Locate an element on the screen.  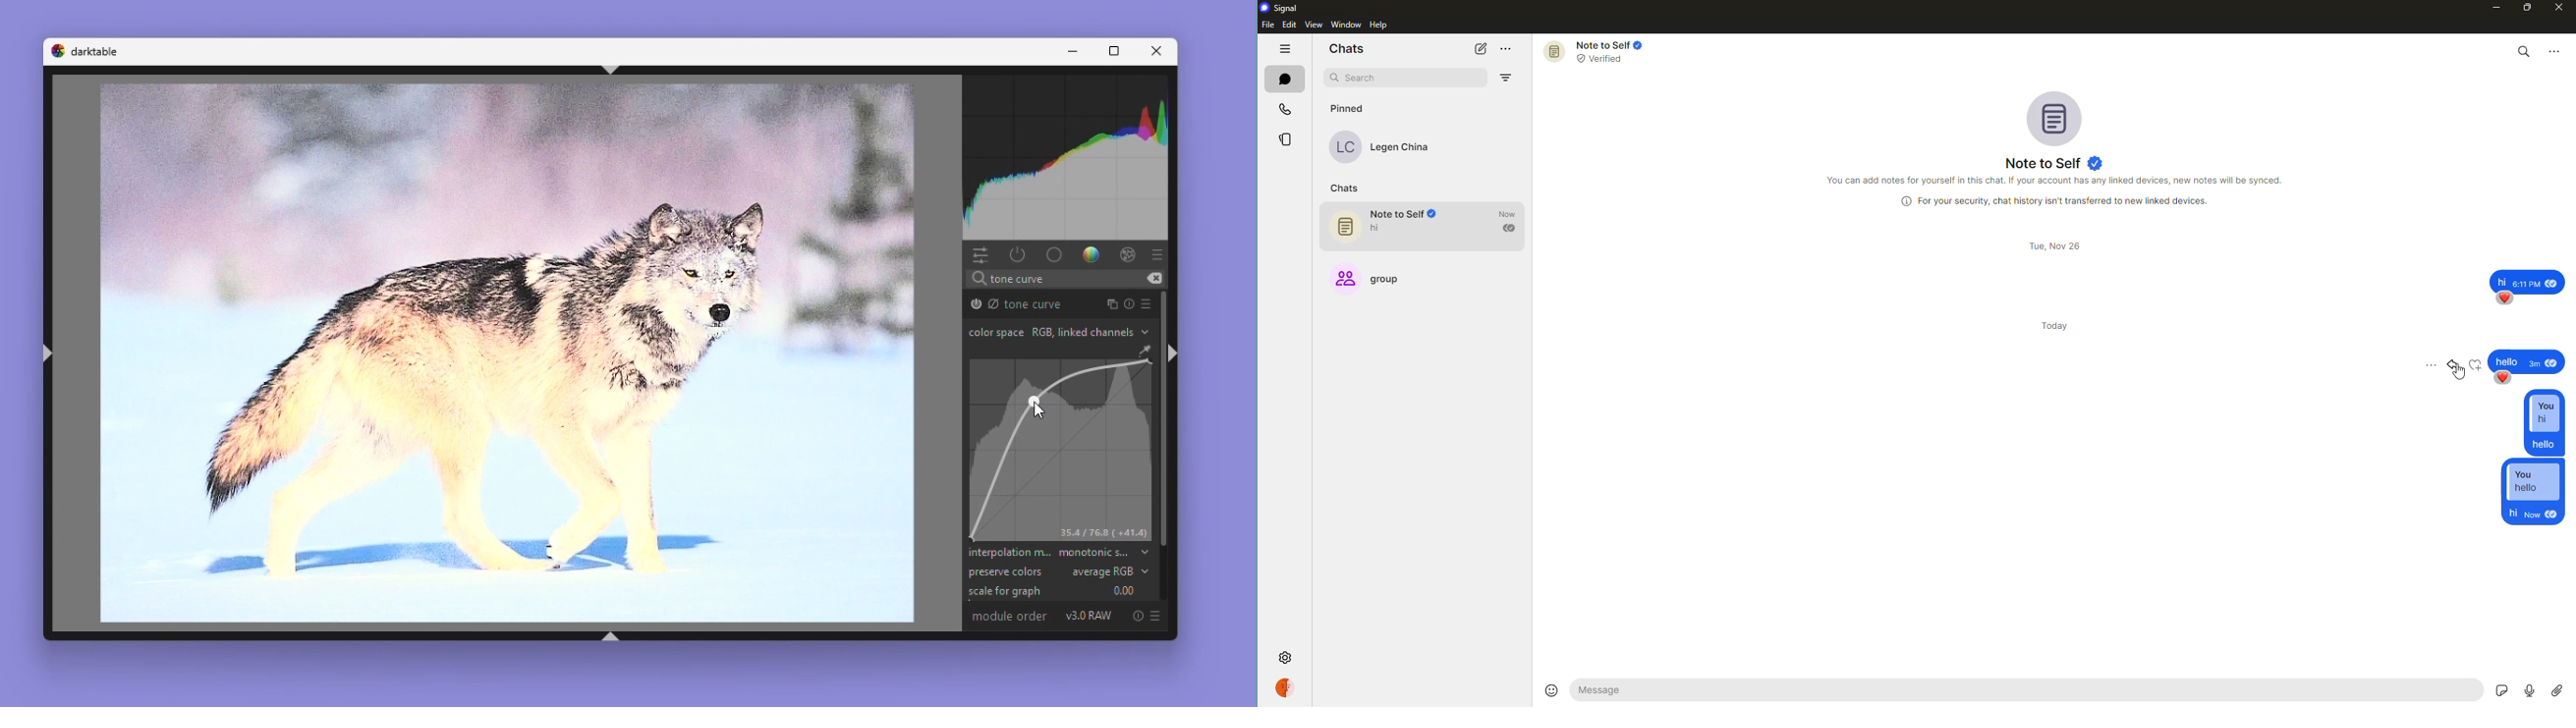
chats is located at coordinates (1344, 187).